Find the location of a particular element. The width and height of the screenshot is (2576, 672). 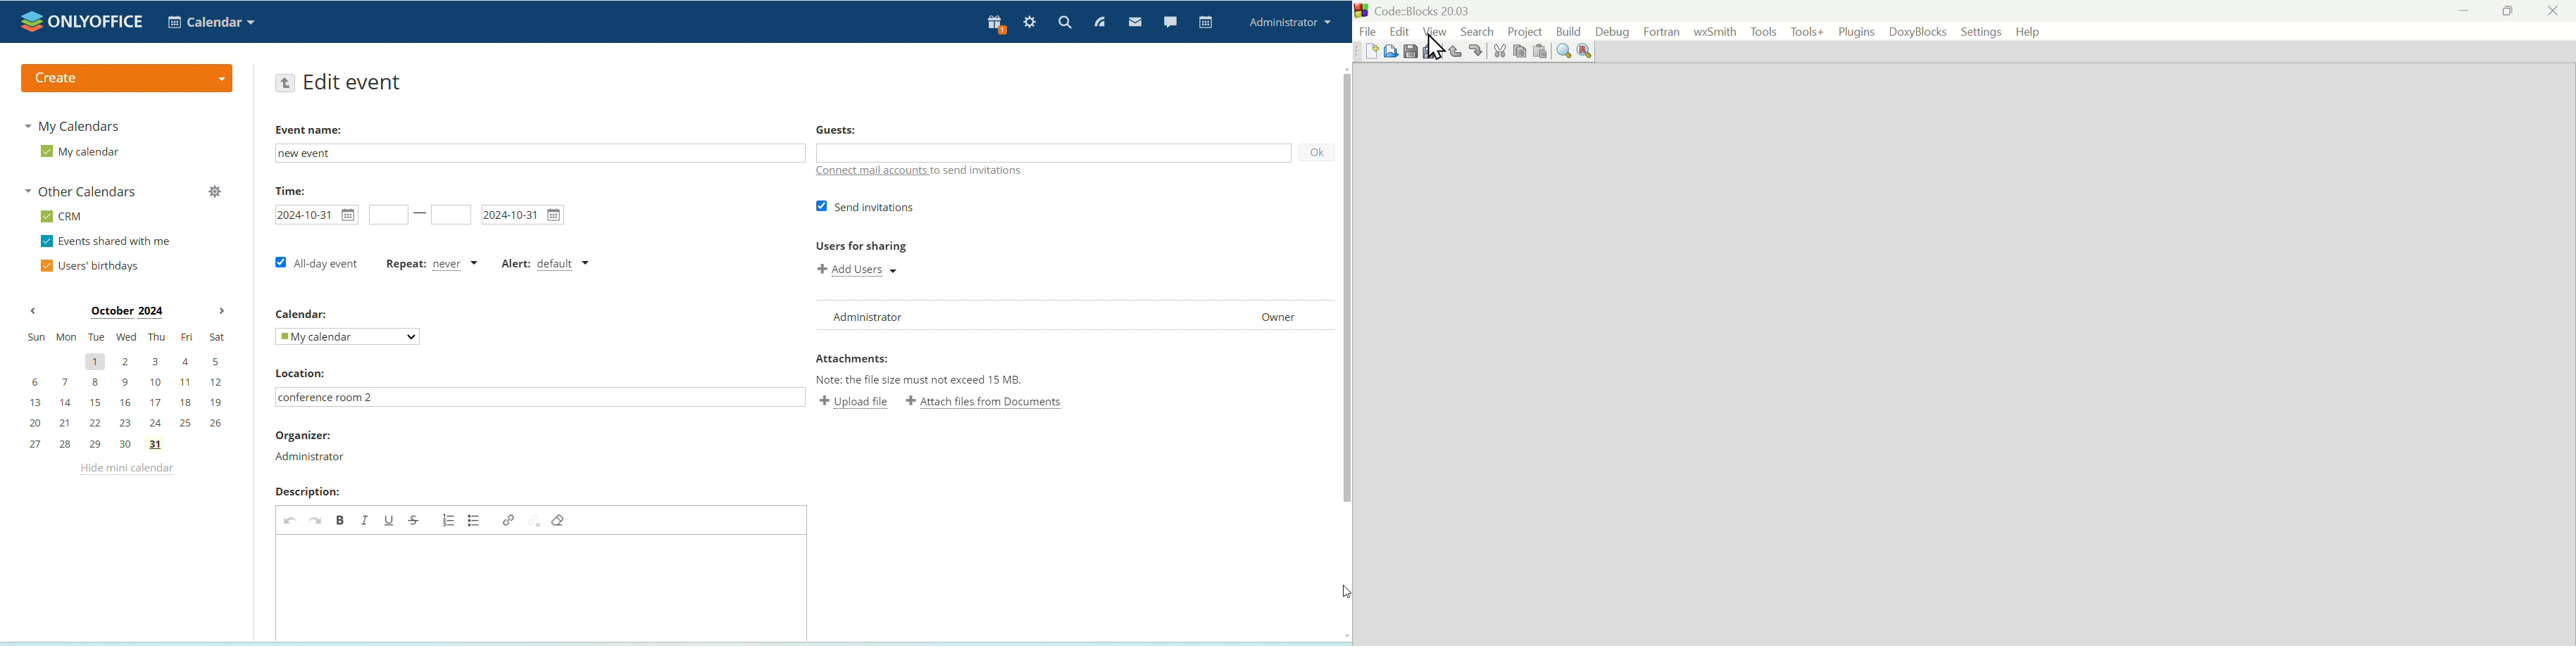

strikethrough is located at coordinates (414, 520).